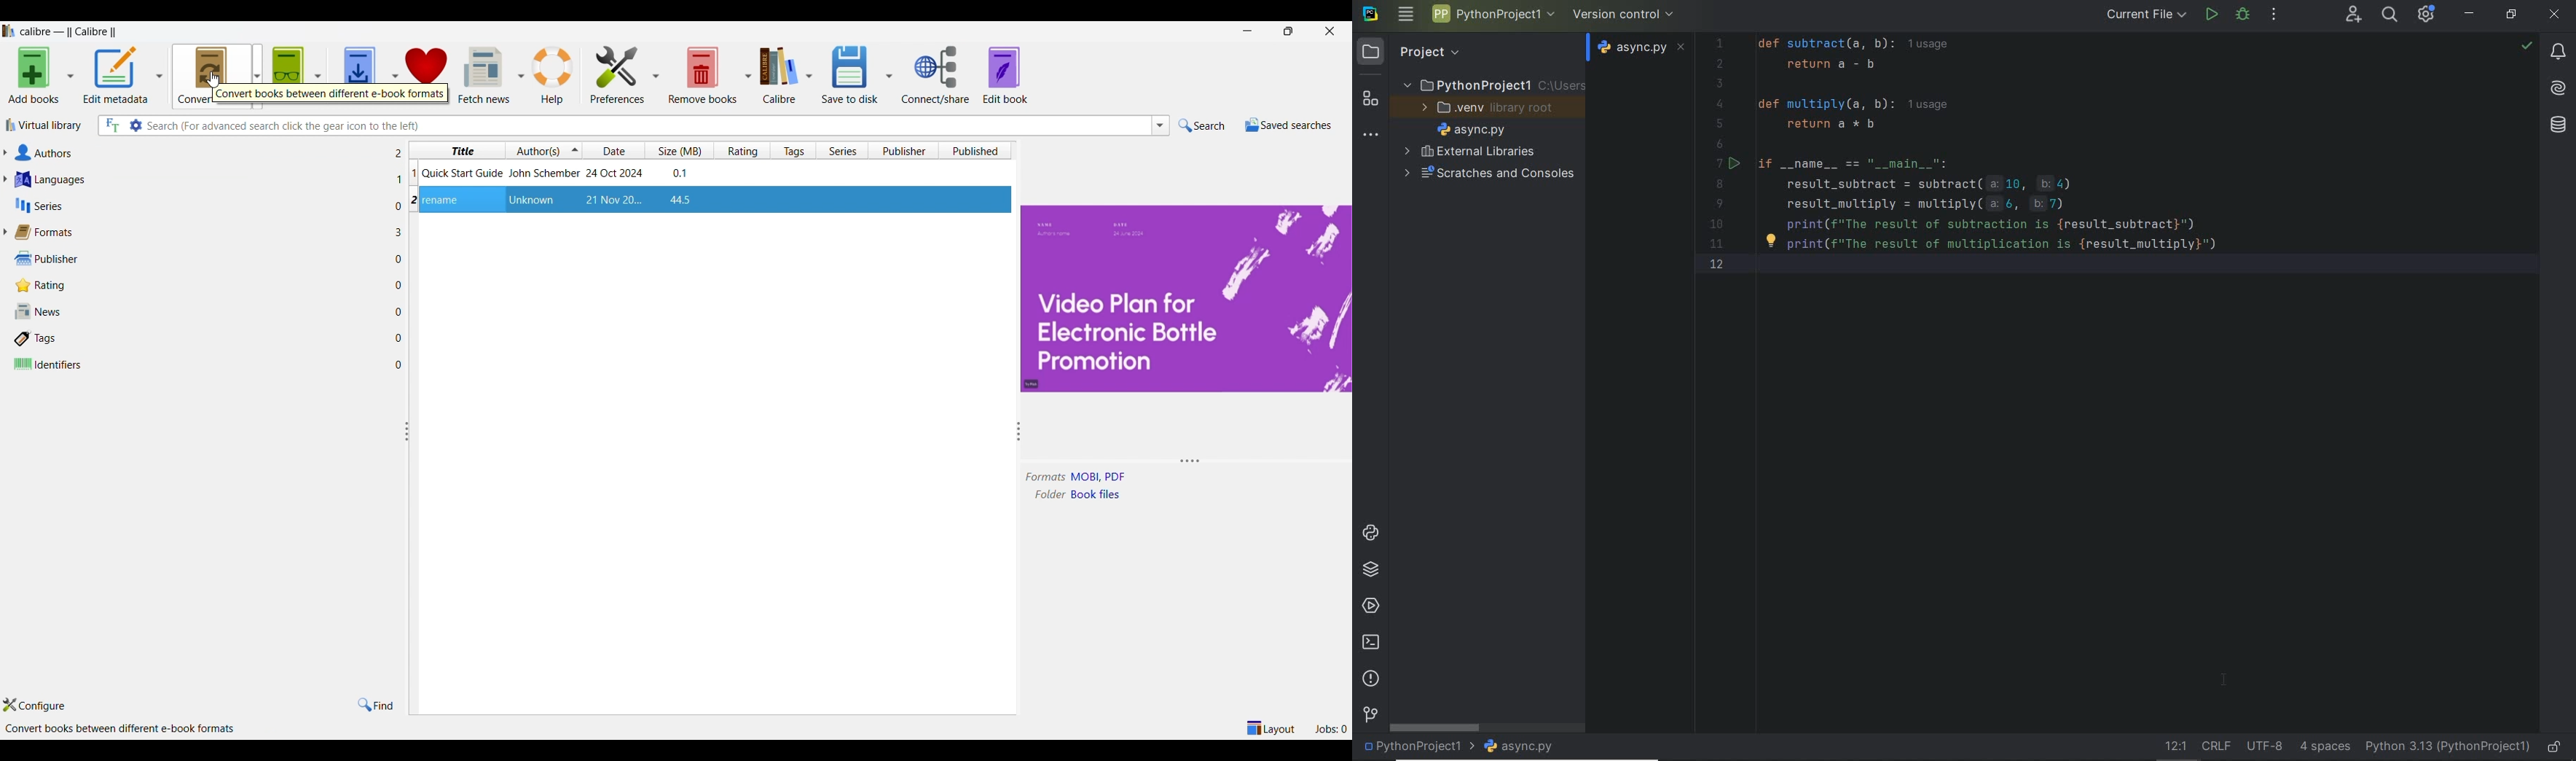 Image resolution: width=2576 pixels, height=784 pixels. Describe the element at coordinates (2511, 16) in the screenshot. I see `RESTORE DOWN` at that location.